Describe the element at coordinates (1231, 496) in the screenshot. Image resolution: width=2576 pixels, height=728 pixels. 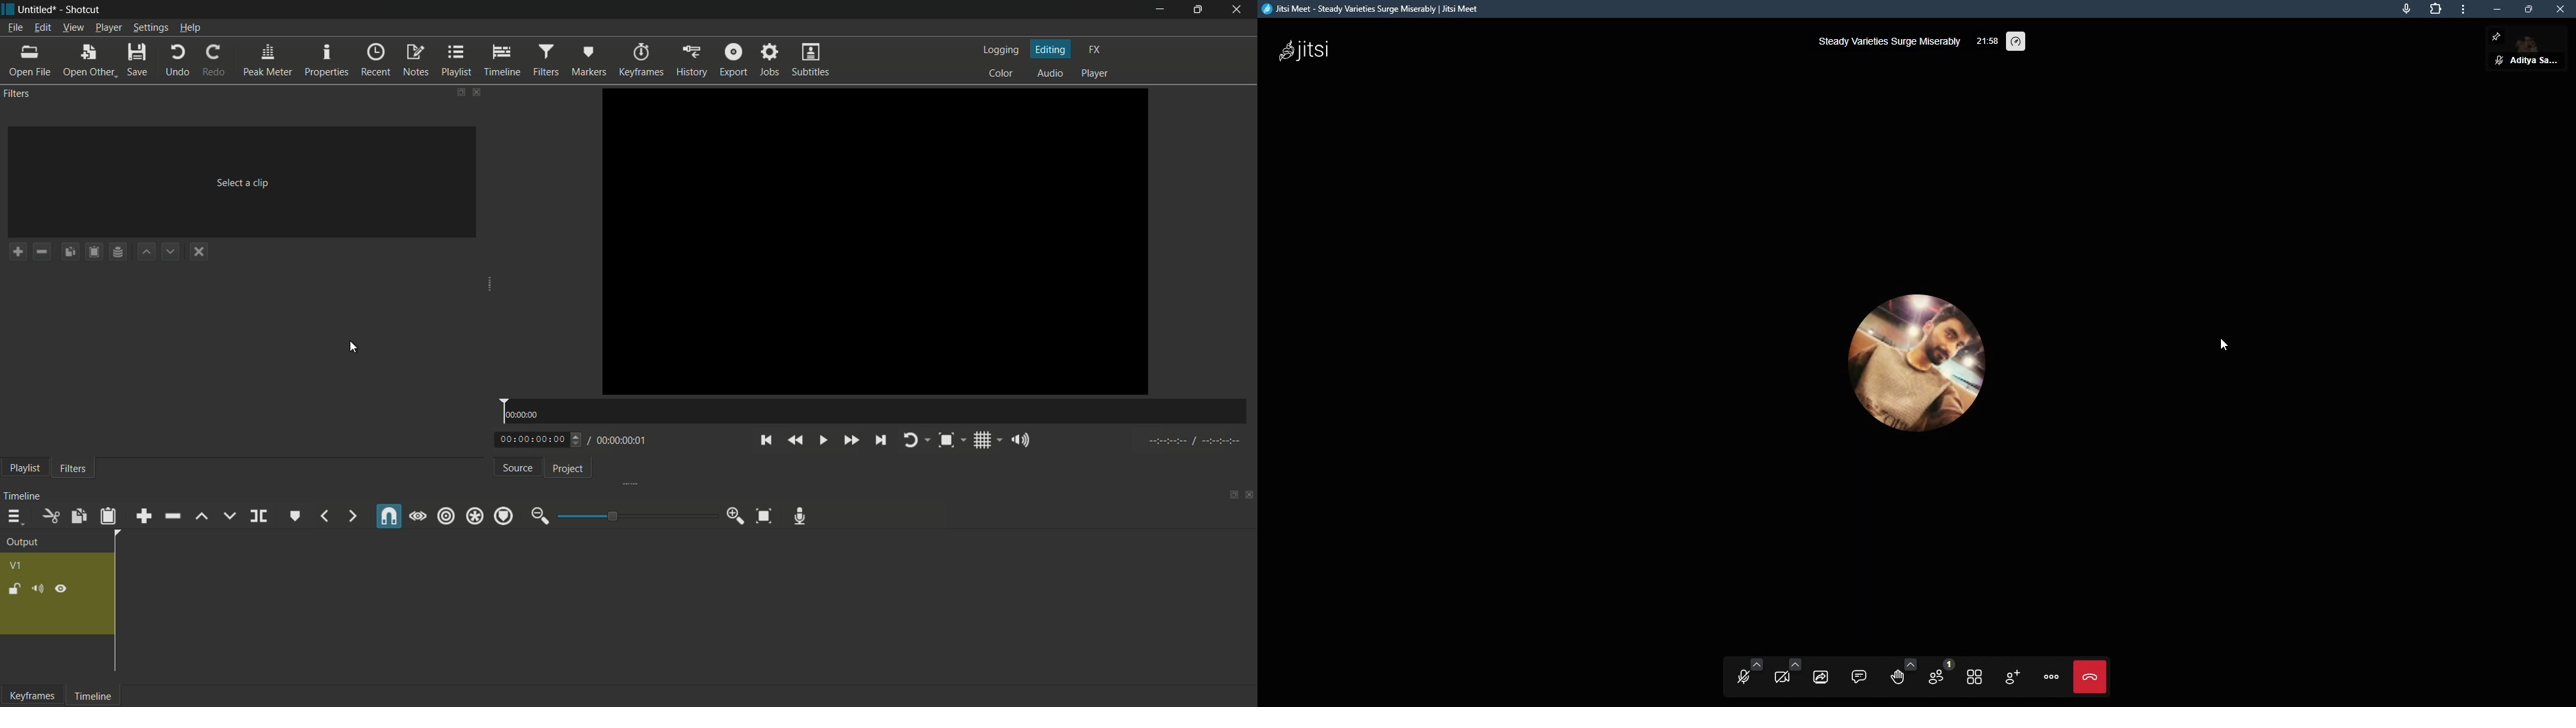
I see `change layout` at that location.